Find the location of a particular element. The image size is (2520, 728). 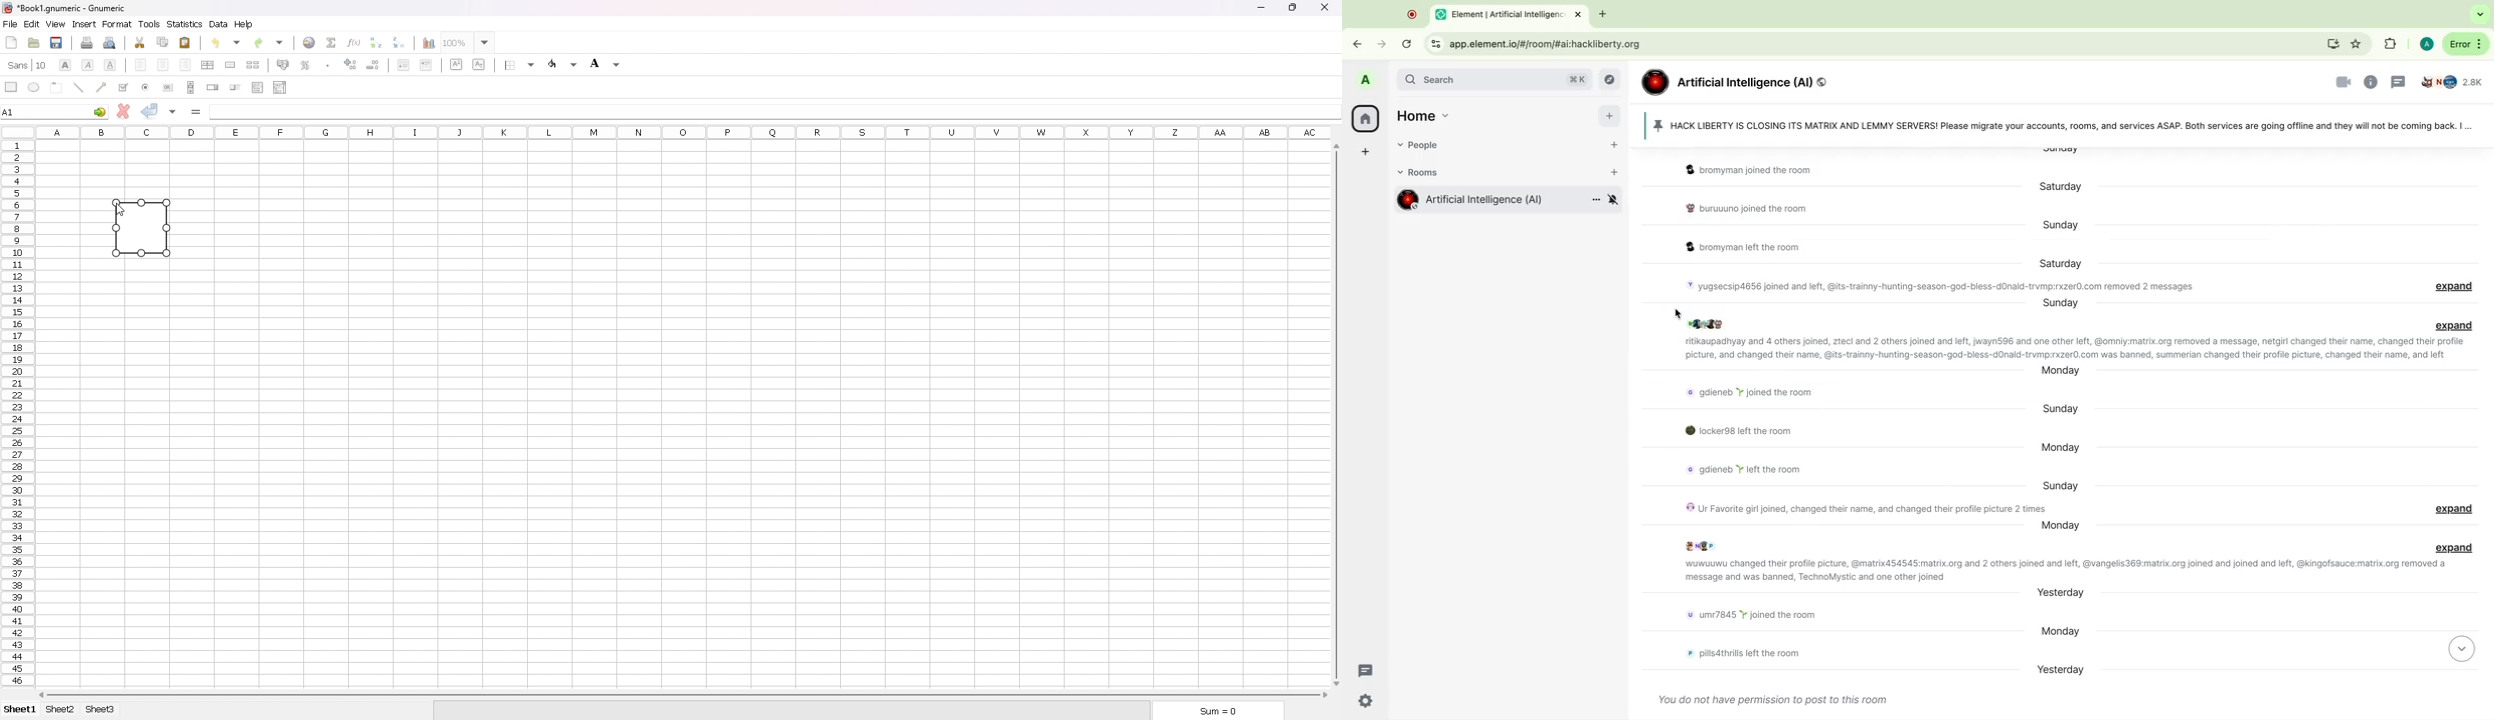

Message is located at coordinates (1750, 618).